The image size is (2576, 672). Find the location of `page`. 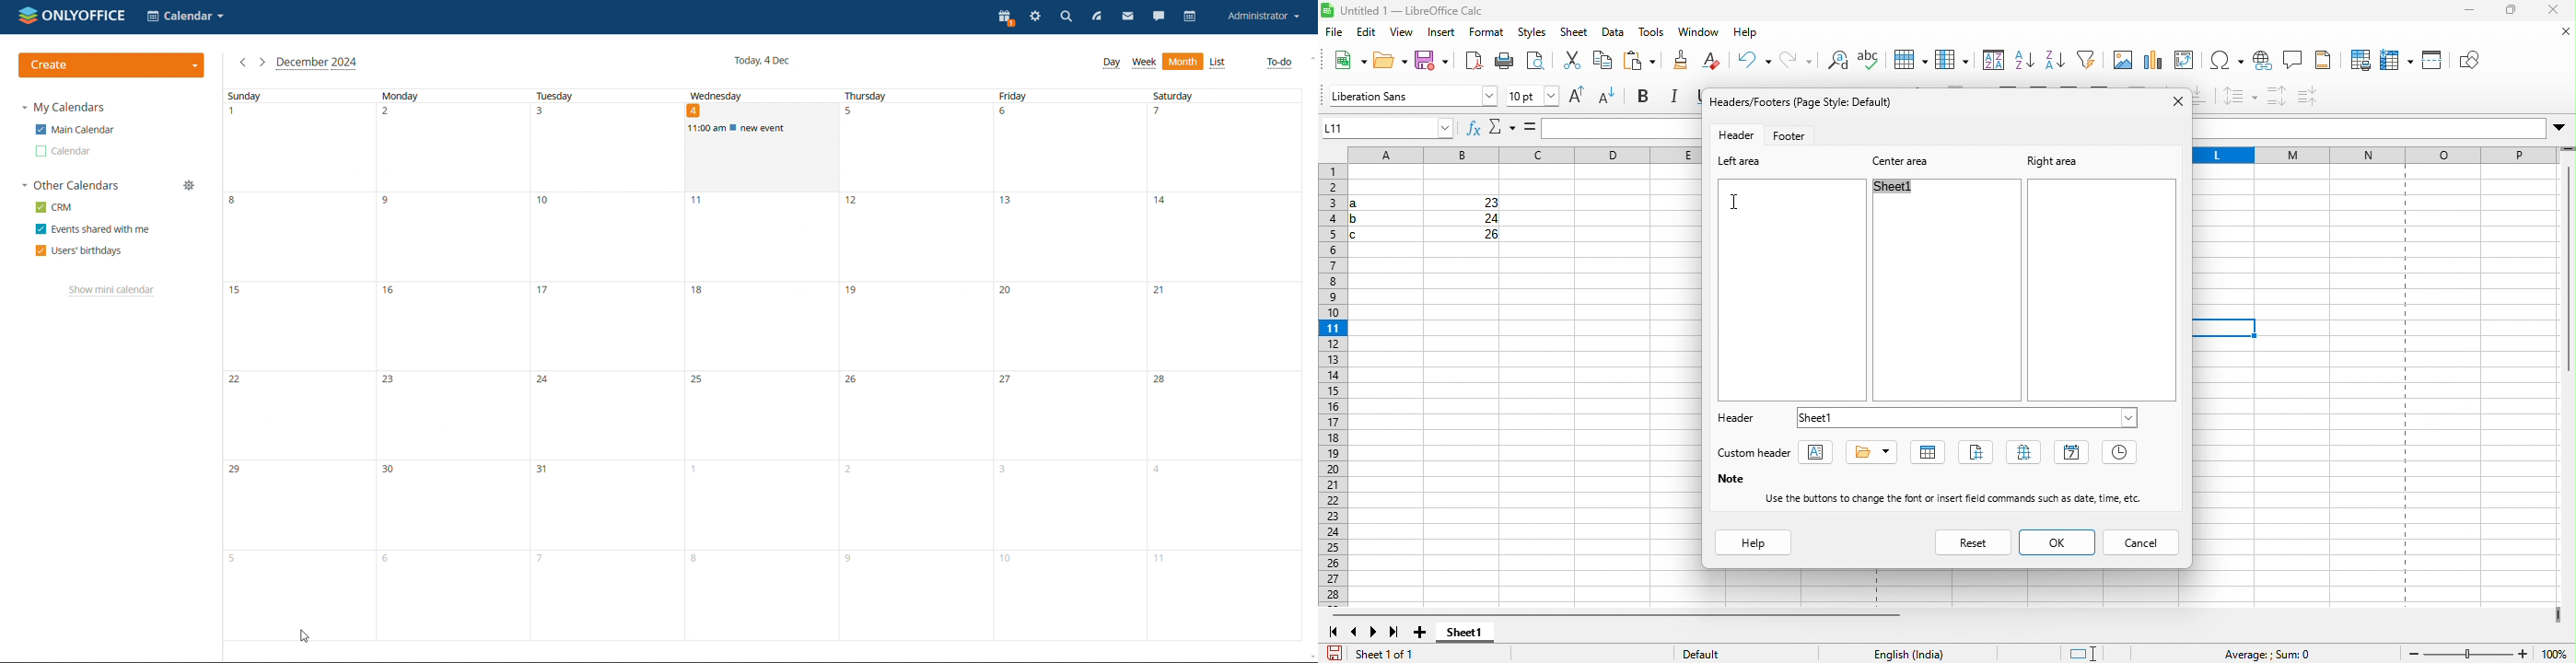

page is located at coordinates (1976, 448).